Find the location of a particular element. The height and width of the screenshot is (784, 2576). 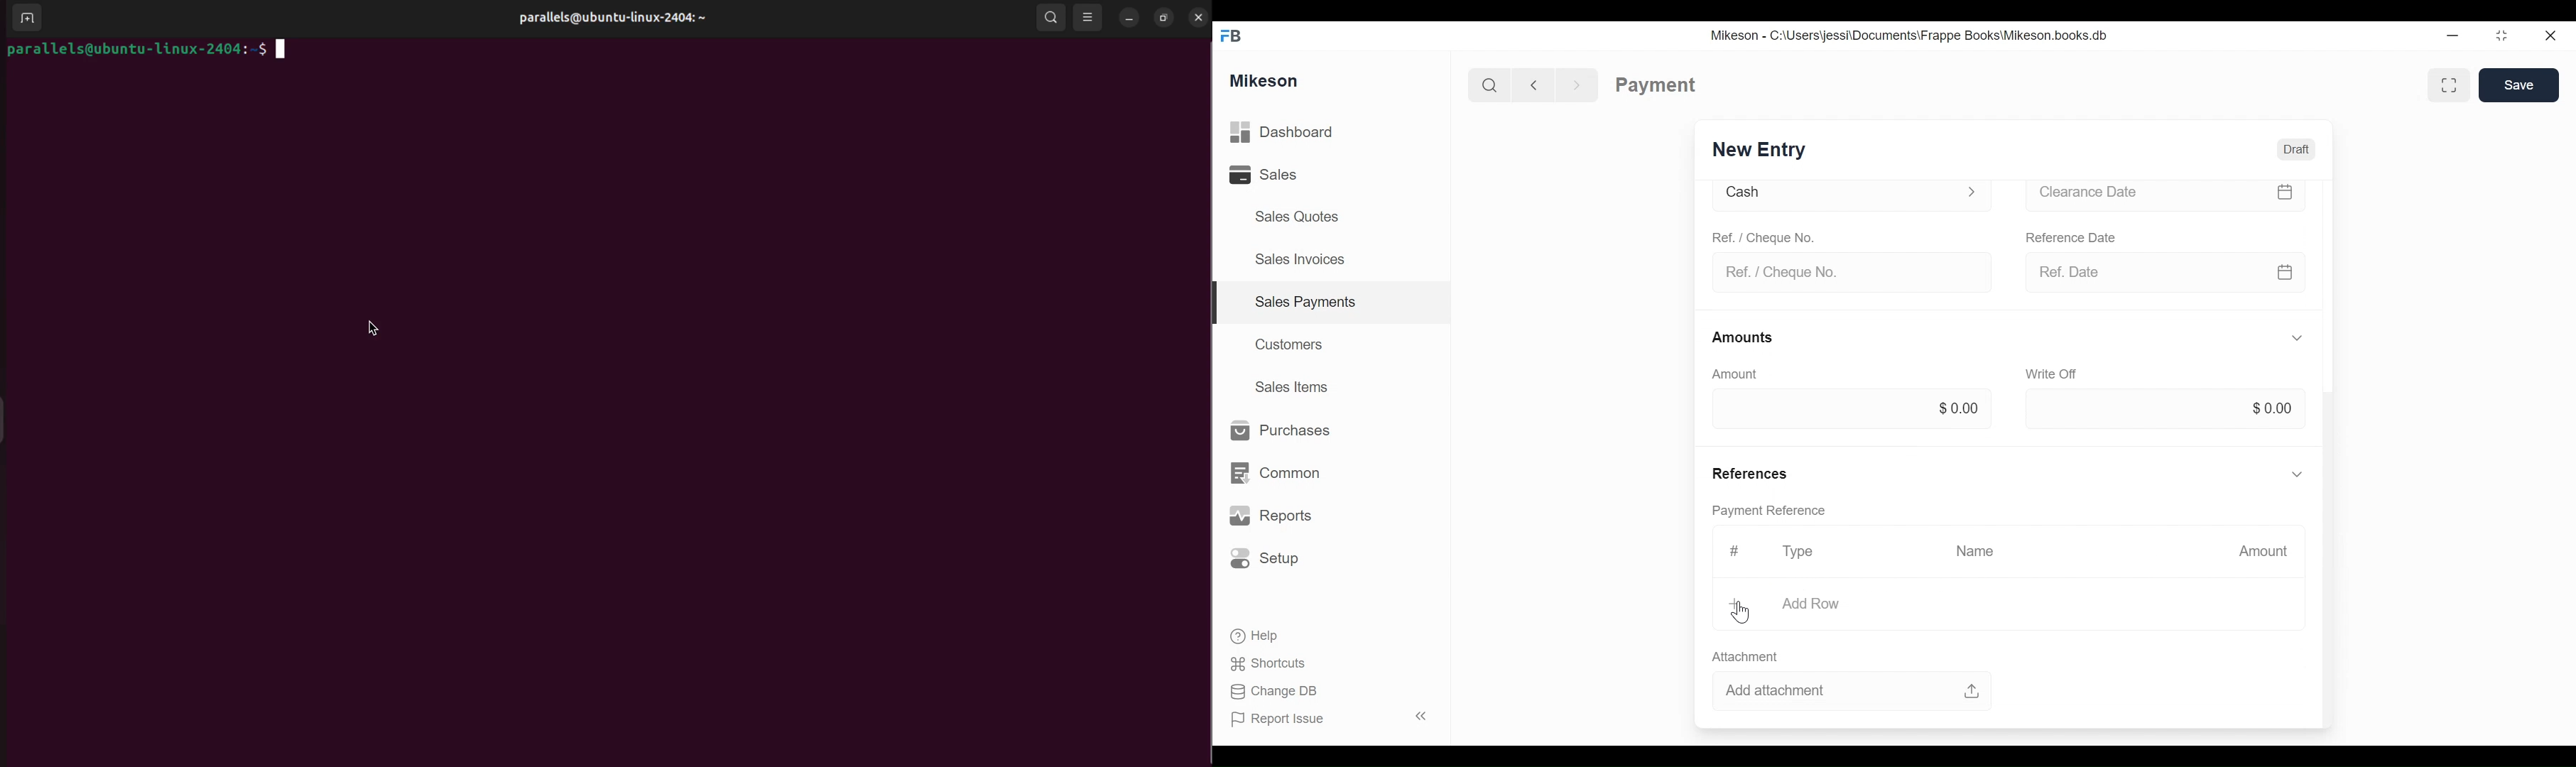

Payment reference is located at coordinates (1773, 512).